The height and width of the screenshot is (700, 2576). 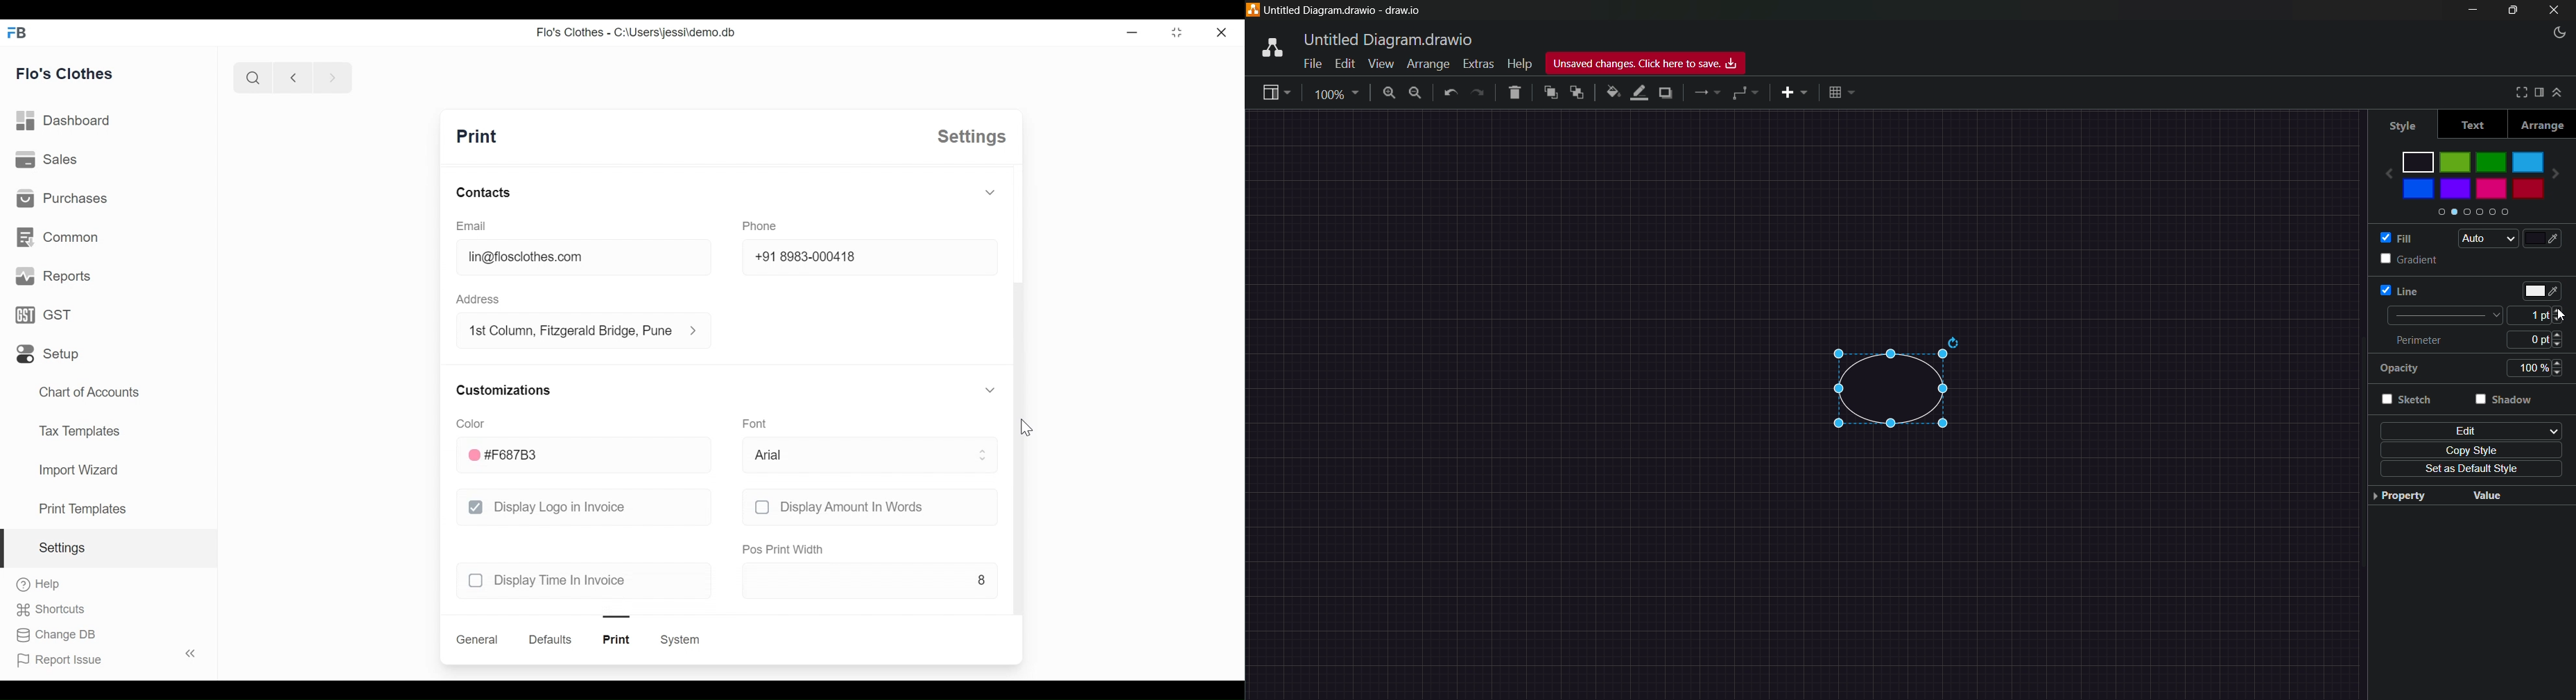 What do you see at coordinates (2560, 93) in the screenshot?
I see `expand/collapse` at bounding box center [2560, 93].